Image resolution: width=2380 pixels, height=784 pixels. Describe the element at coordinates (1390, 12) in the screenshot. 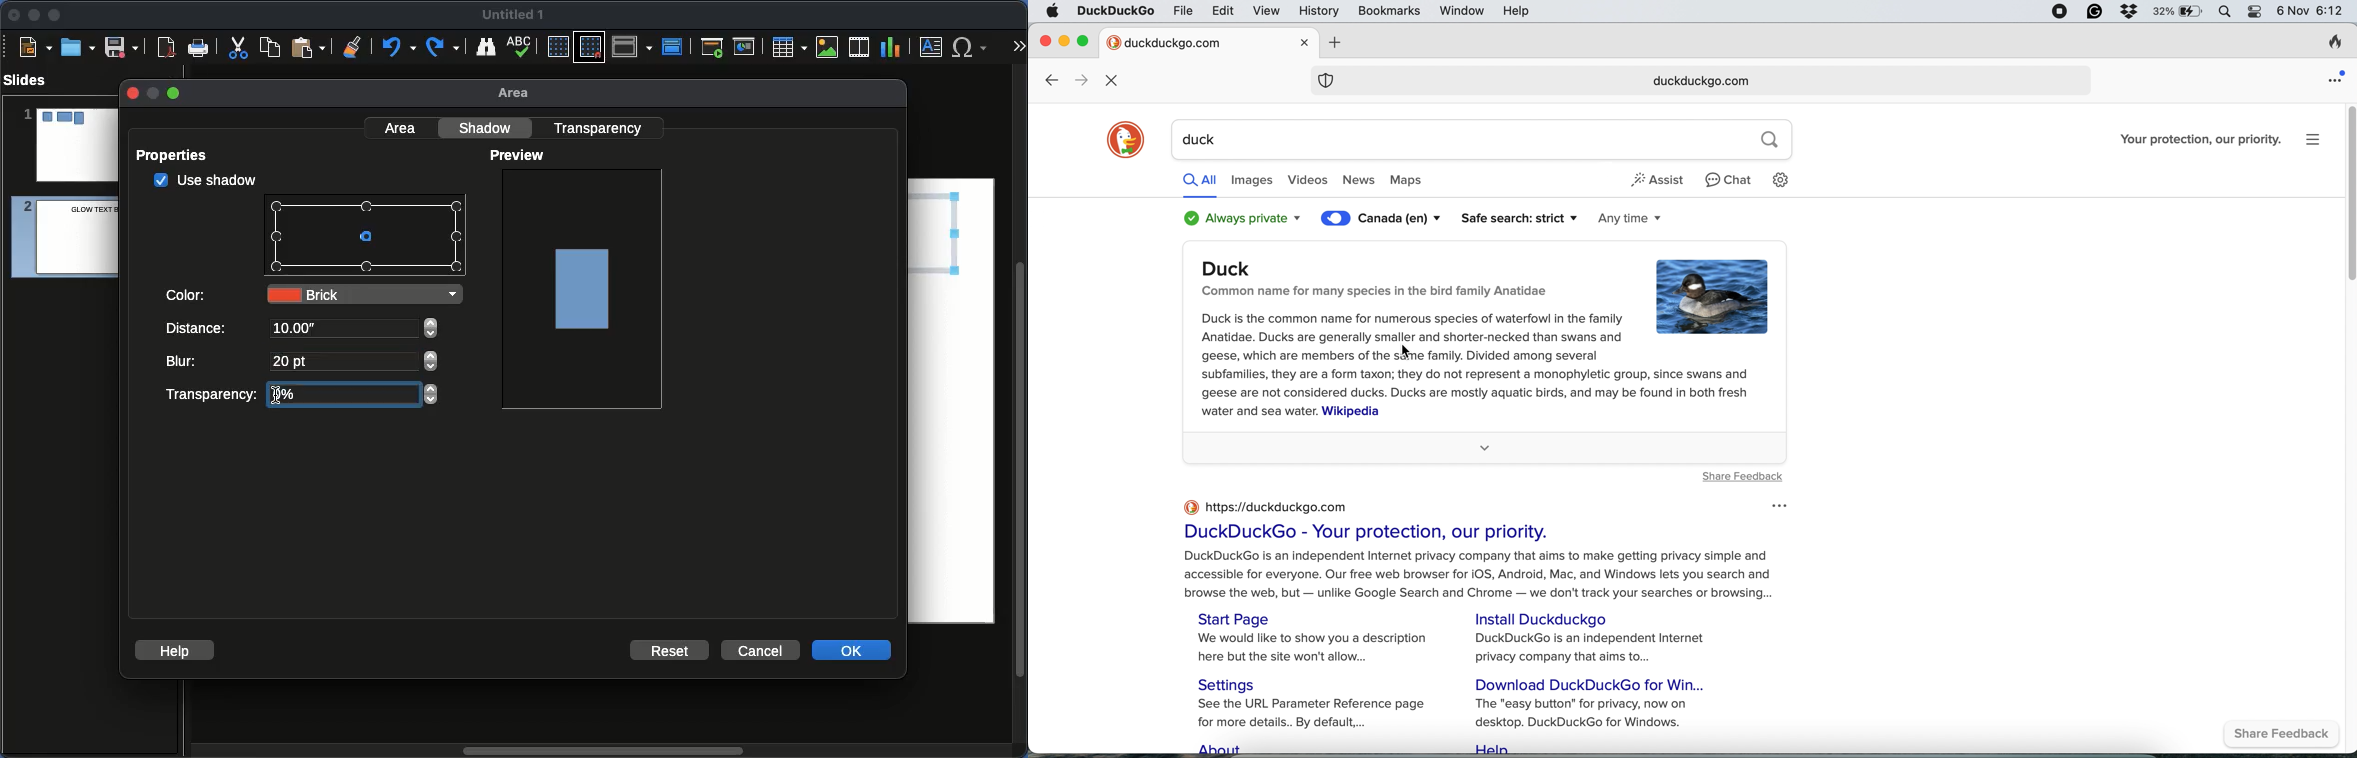

I see `bookmarks` at that location.